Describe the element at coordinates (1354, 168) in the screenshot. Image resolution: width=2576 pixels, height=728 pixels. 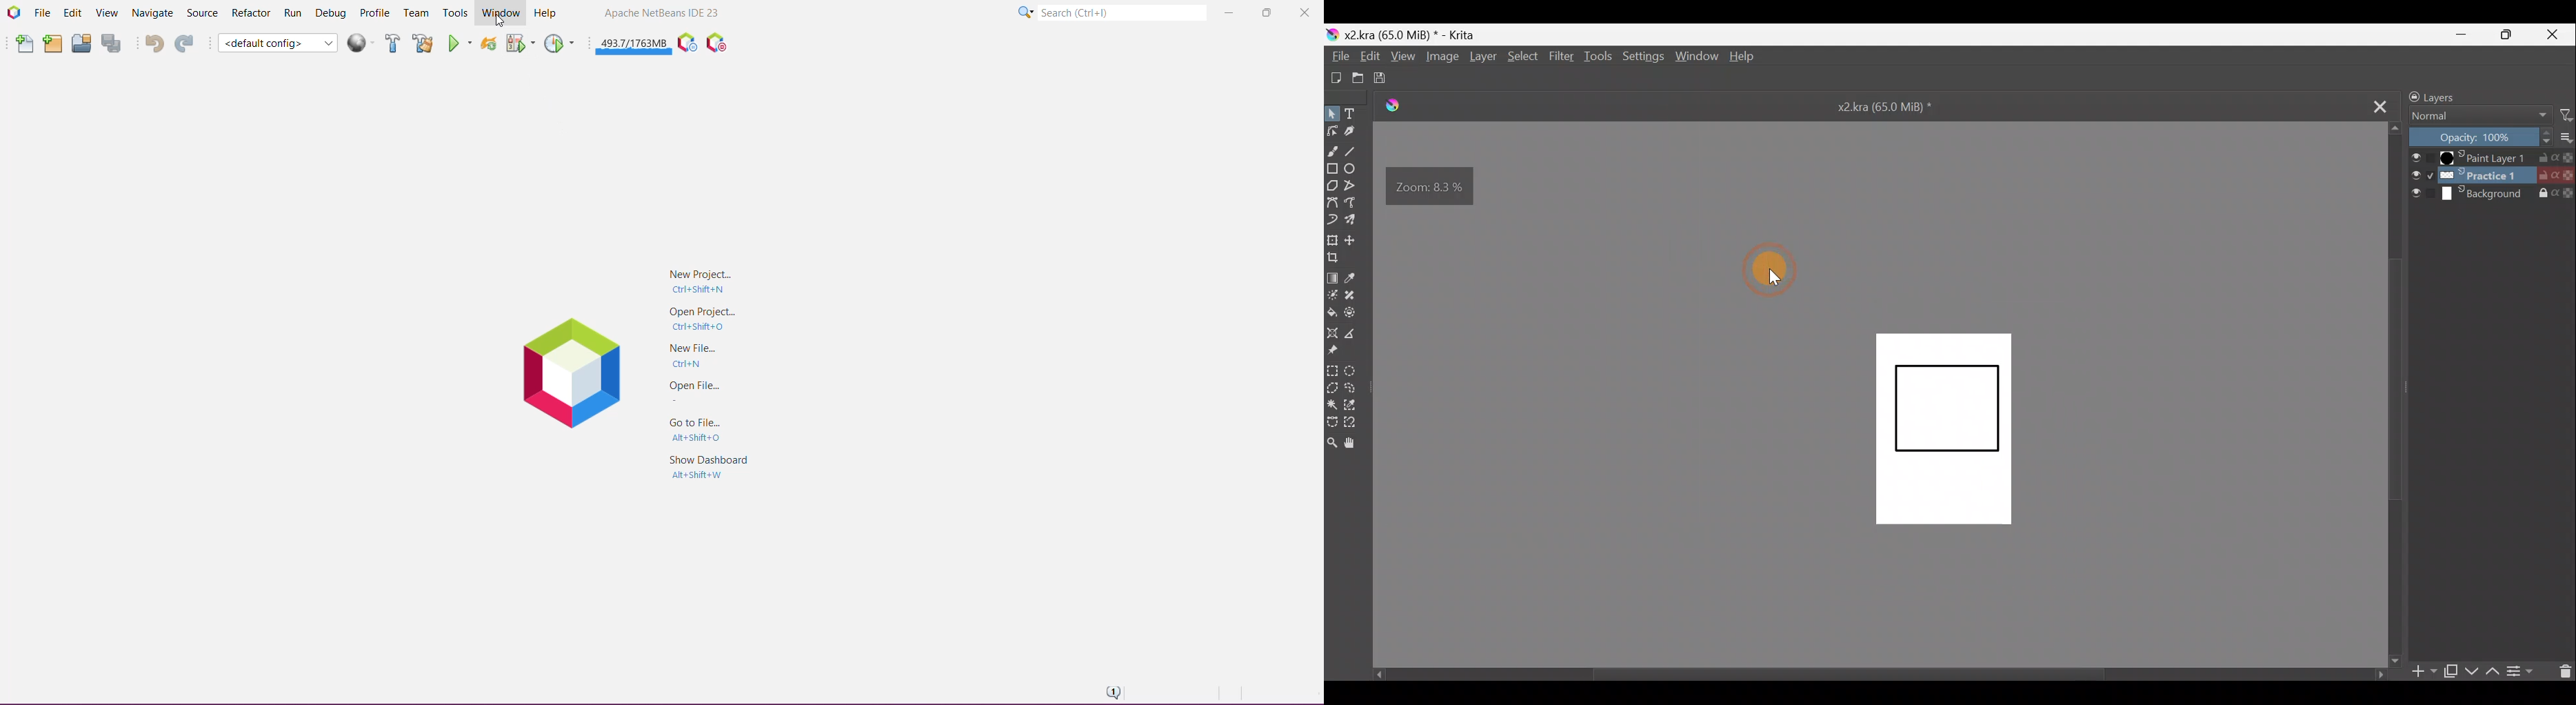
I see `Ellipse tool` at that location.